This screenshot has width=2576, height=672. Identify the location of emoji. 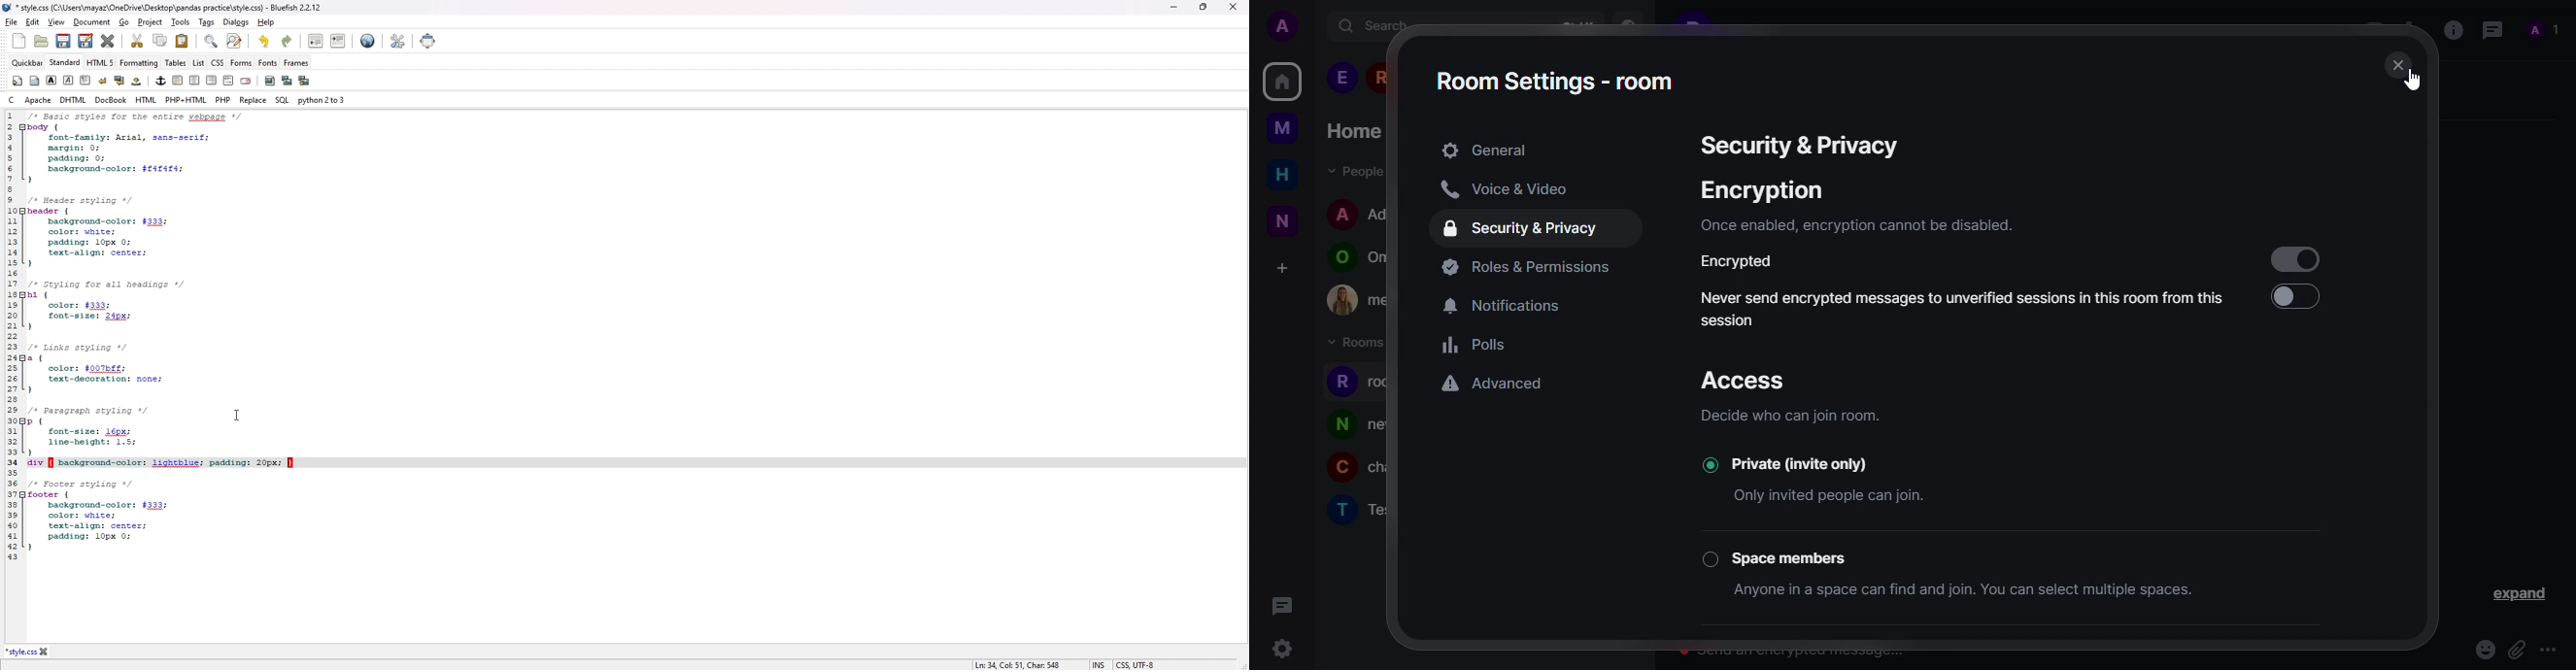
(2484, 650).